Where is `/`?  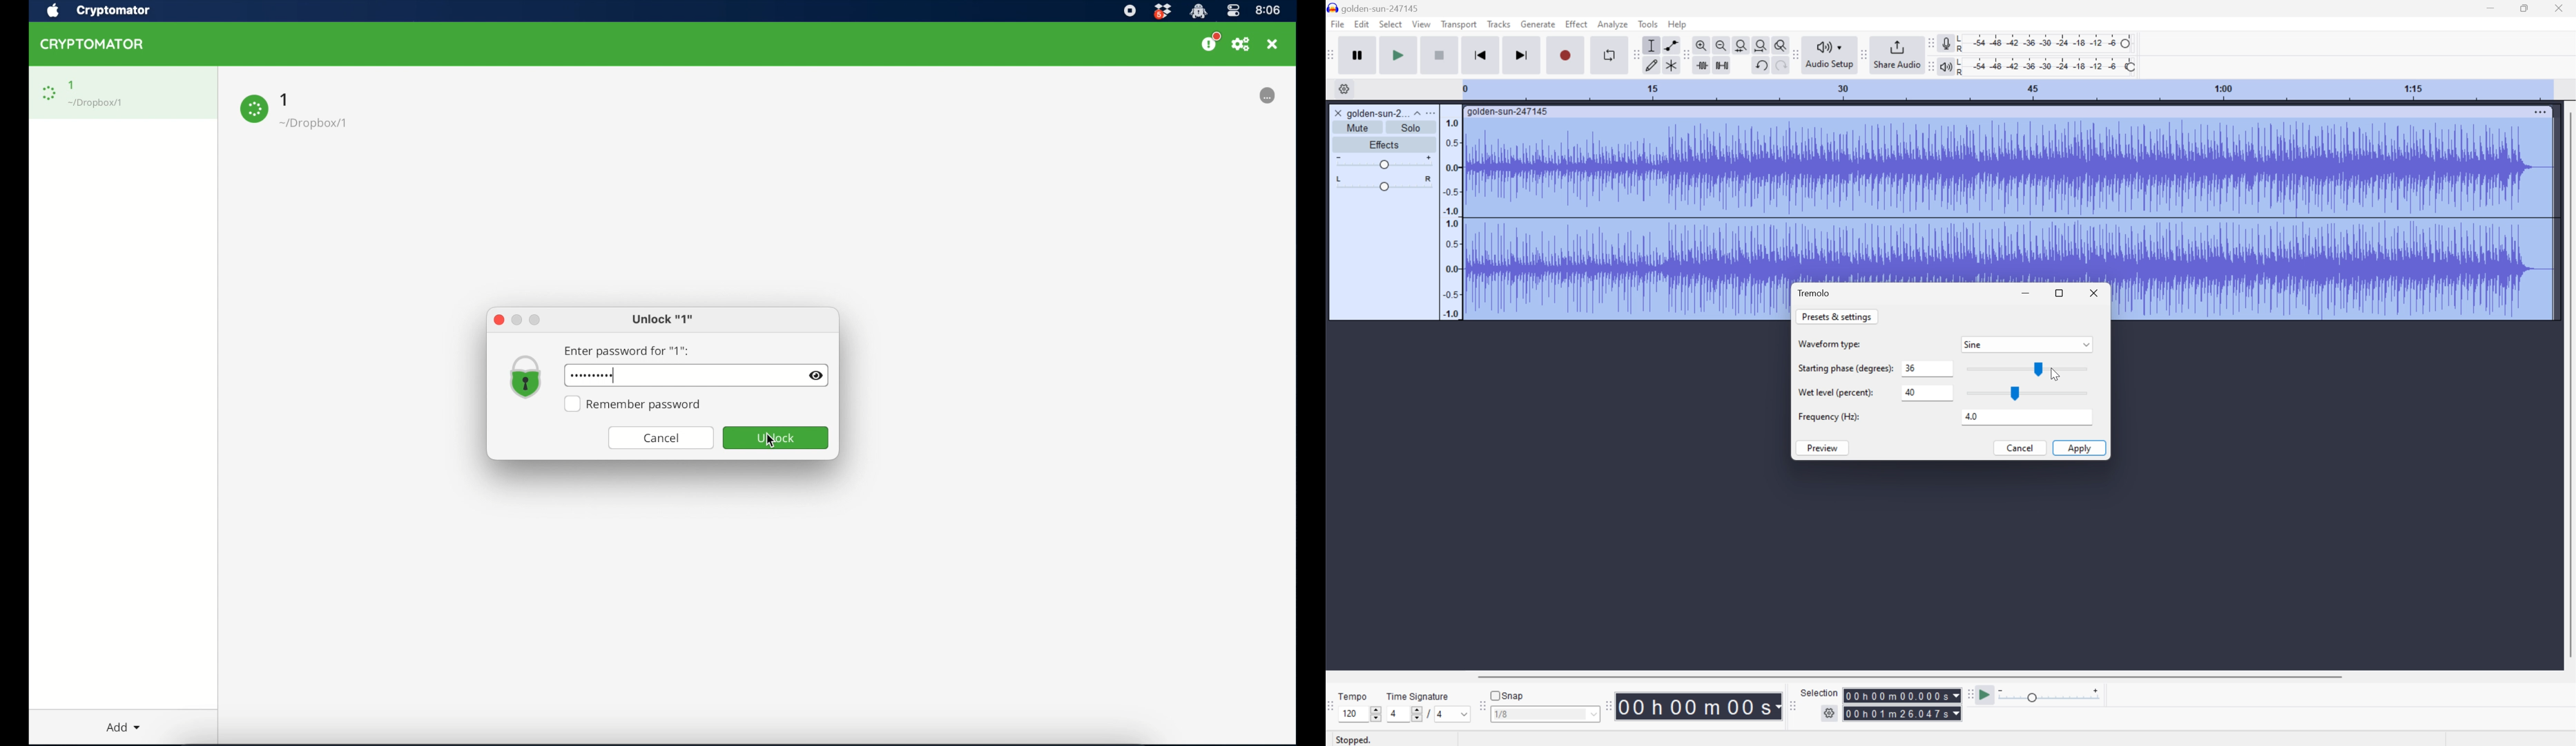 / is located at coordinates (1428, 714).